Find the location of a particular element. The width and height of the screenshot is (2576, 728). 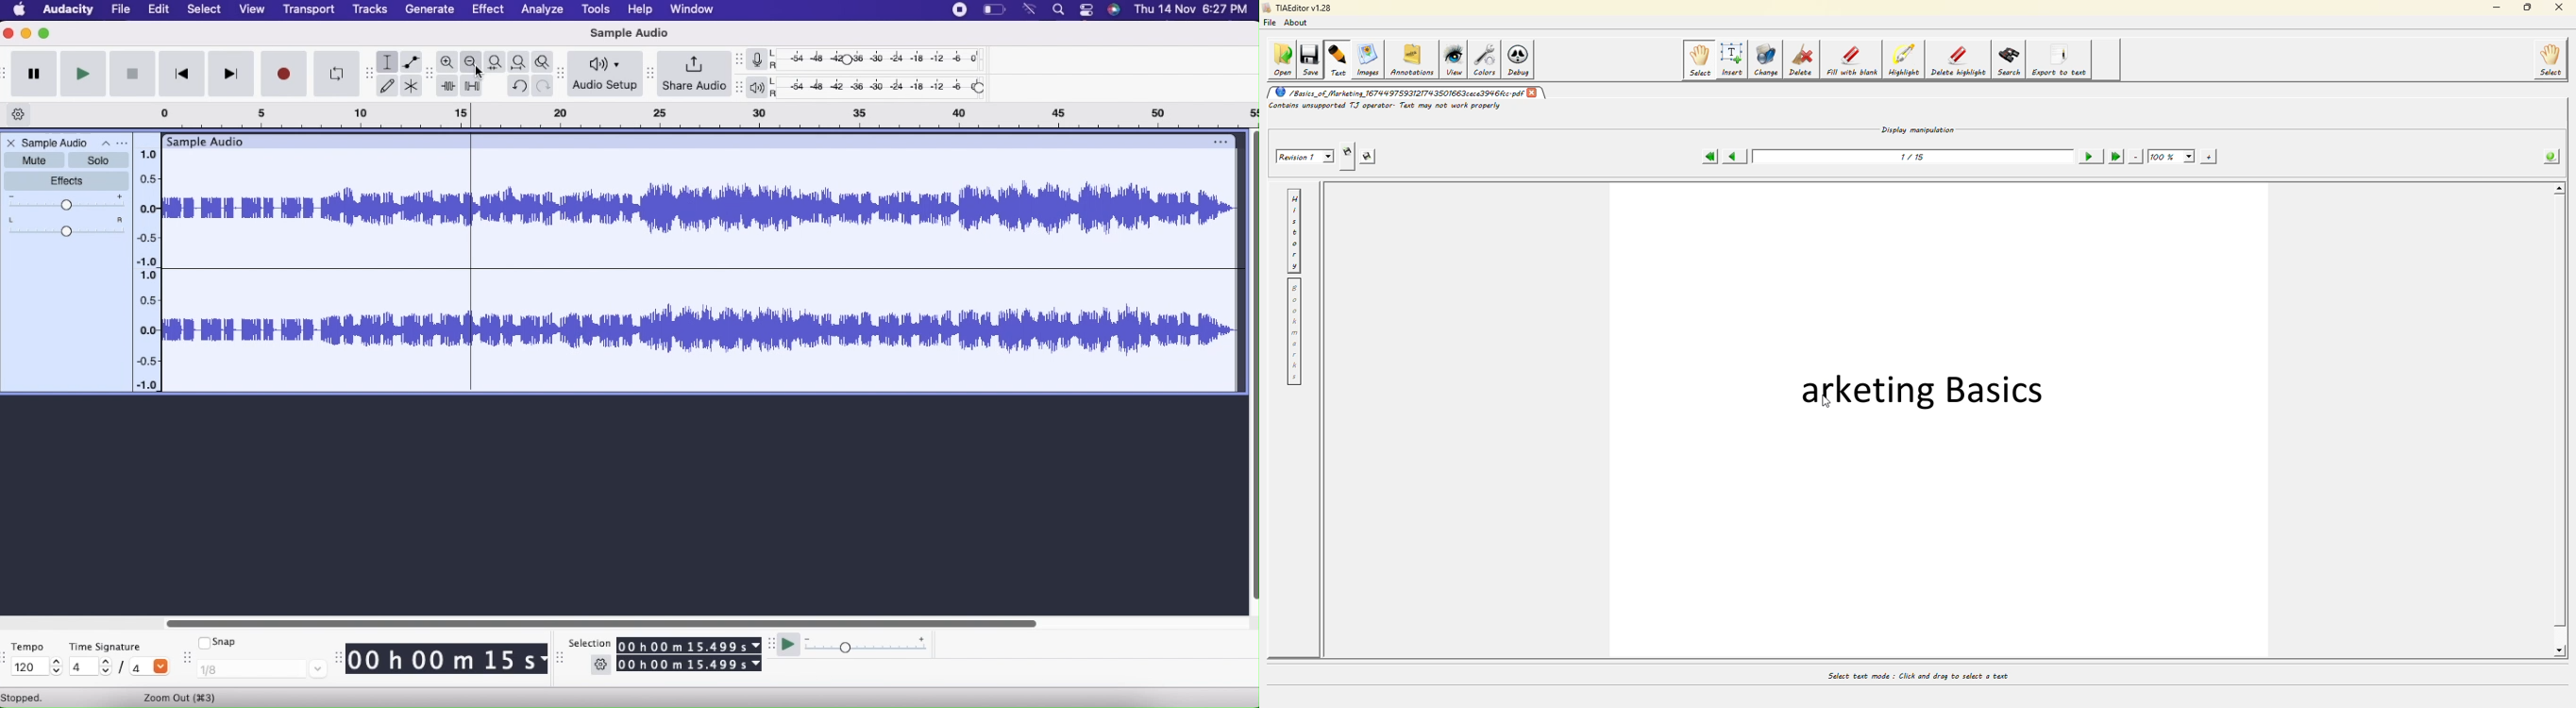

Mute is located at coordinates (34, 160).